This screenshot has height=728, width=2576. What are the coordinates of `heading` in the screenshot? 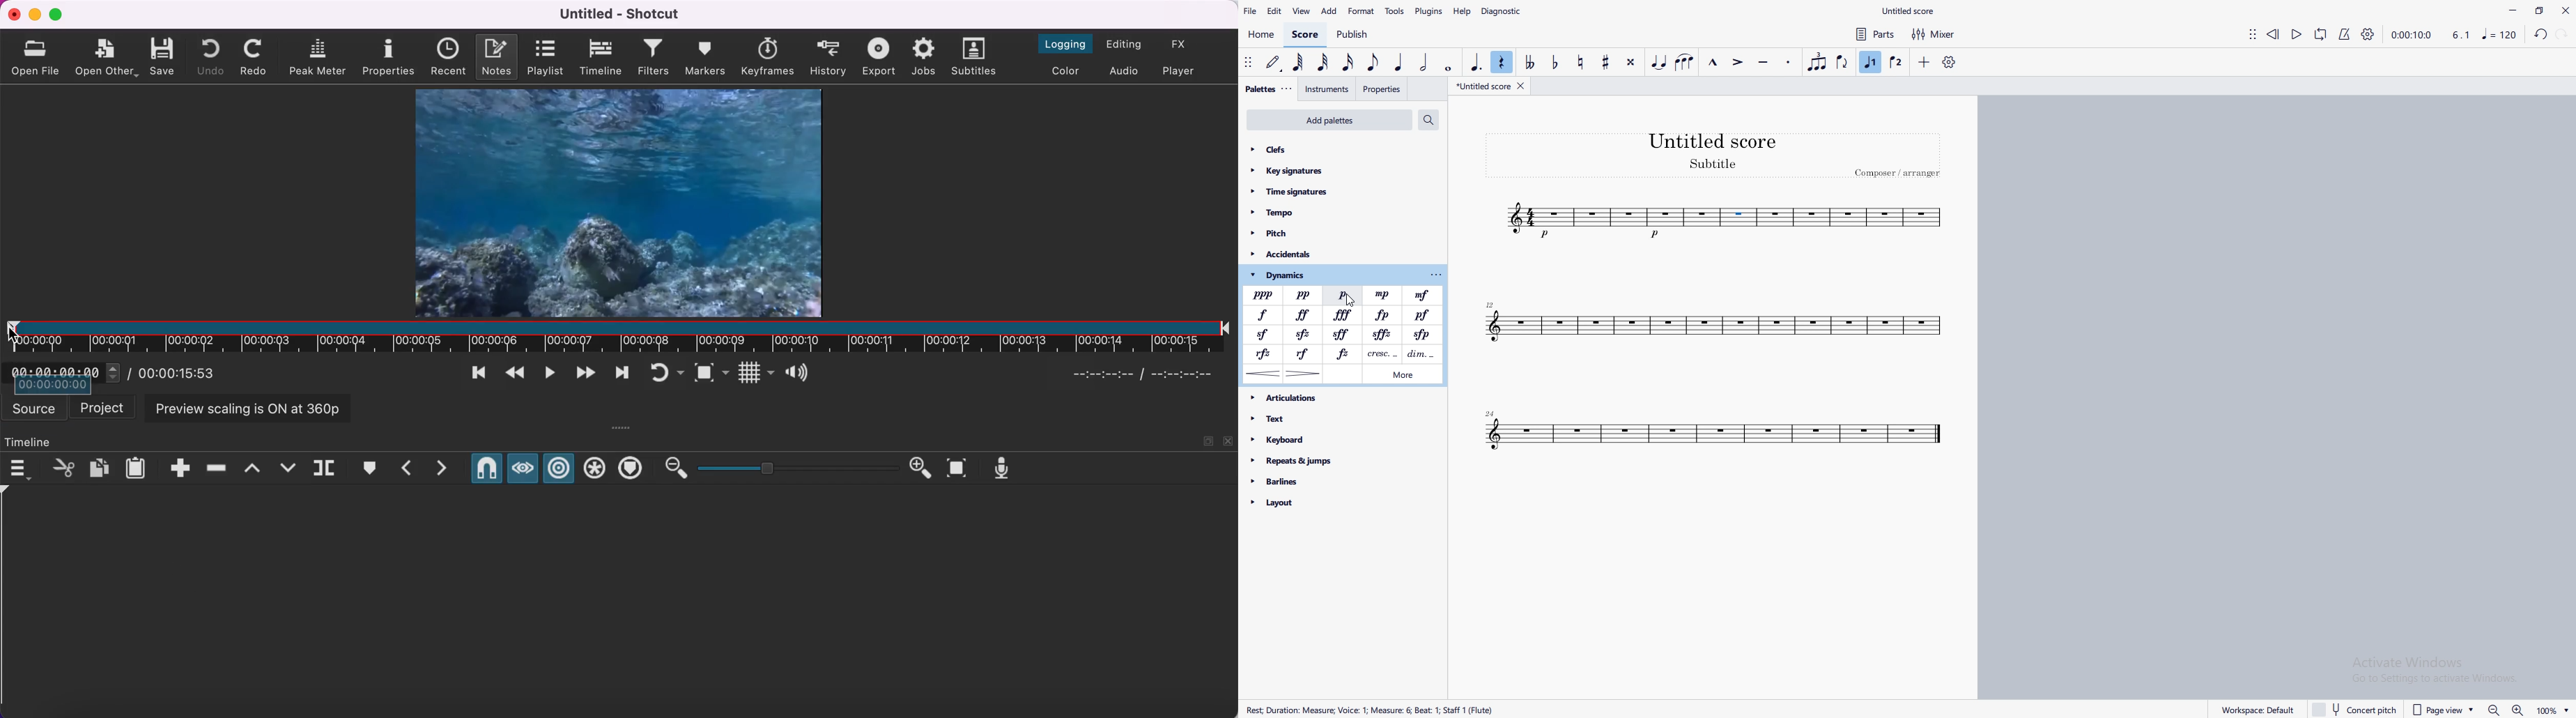 It's located at (1714, 155).